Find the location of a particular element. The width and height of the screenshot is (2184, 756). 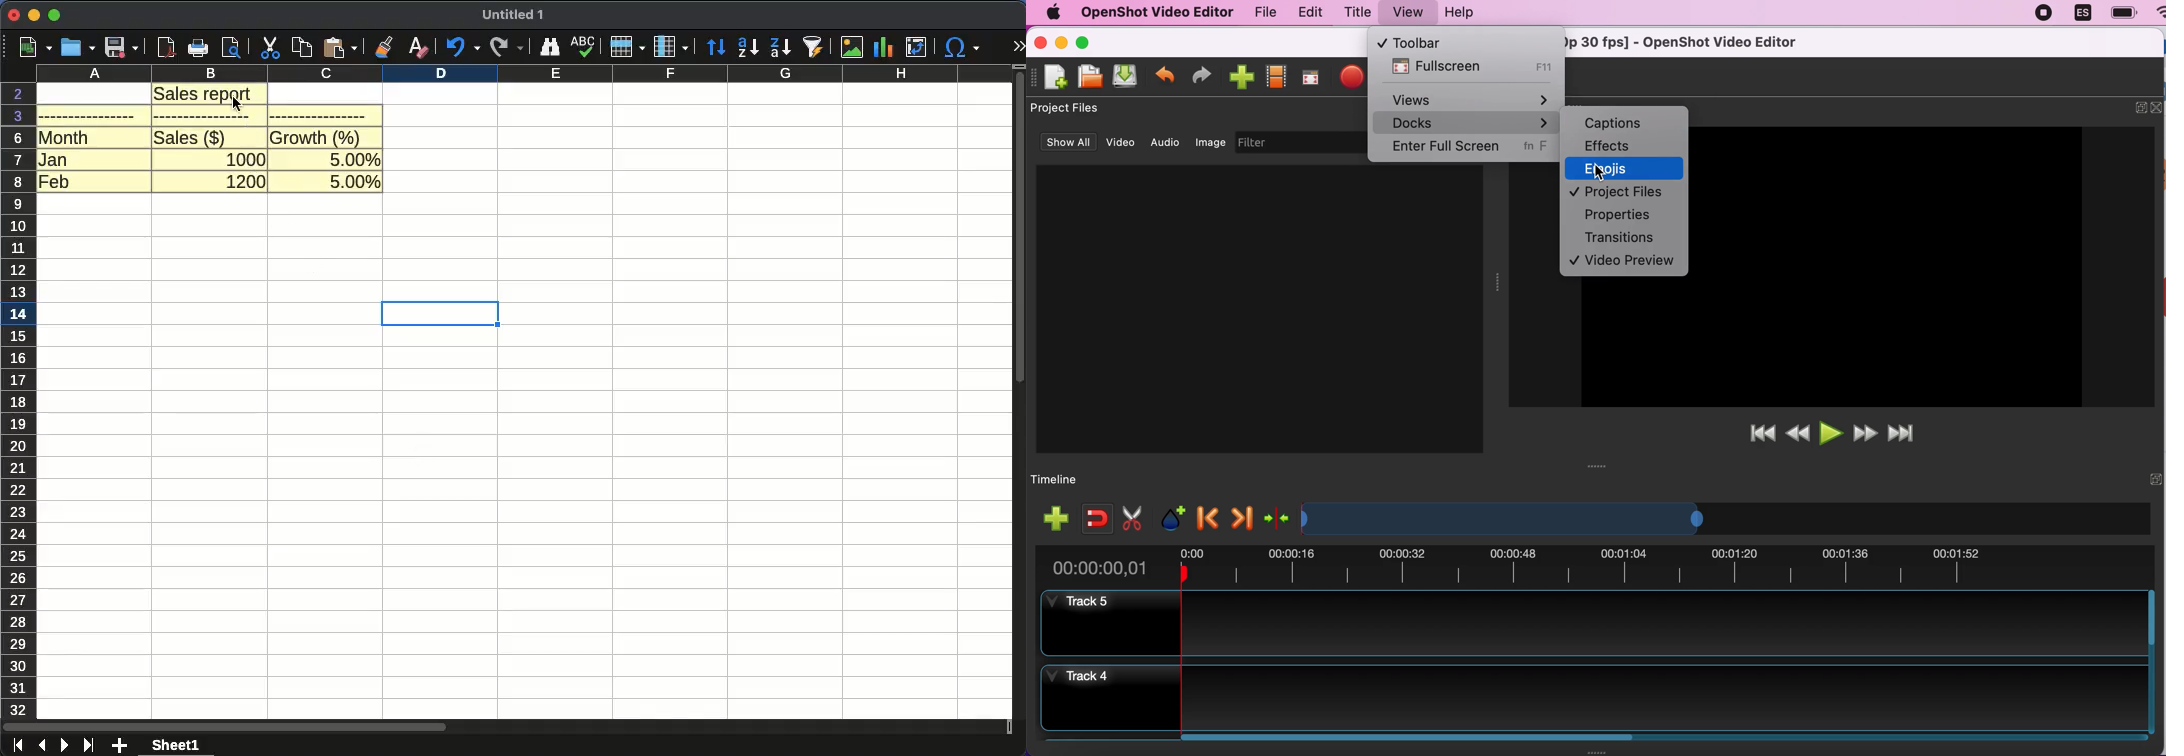

close is located at coordinates (13, 16).